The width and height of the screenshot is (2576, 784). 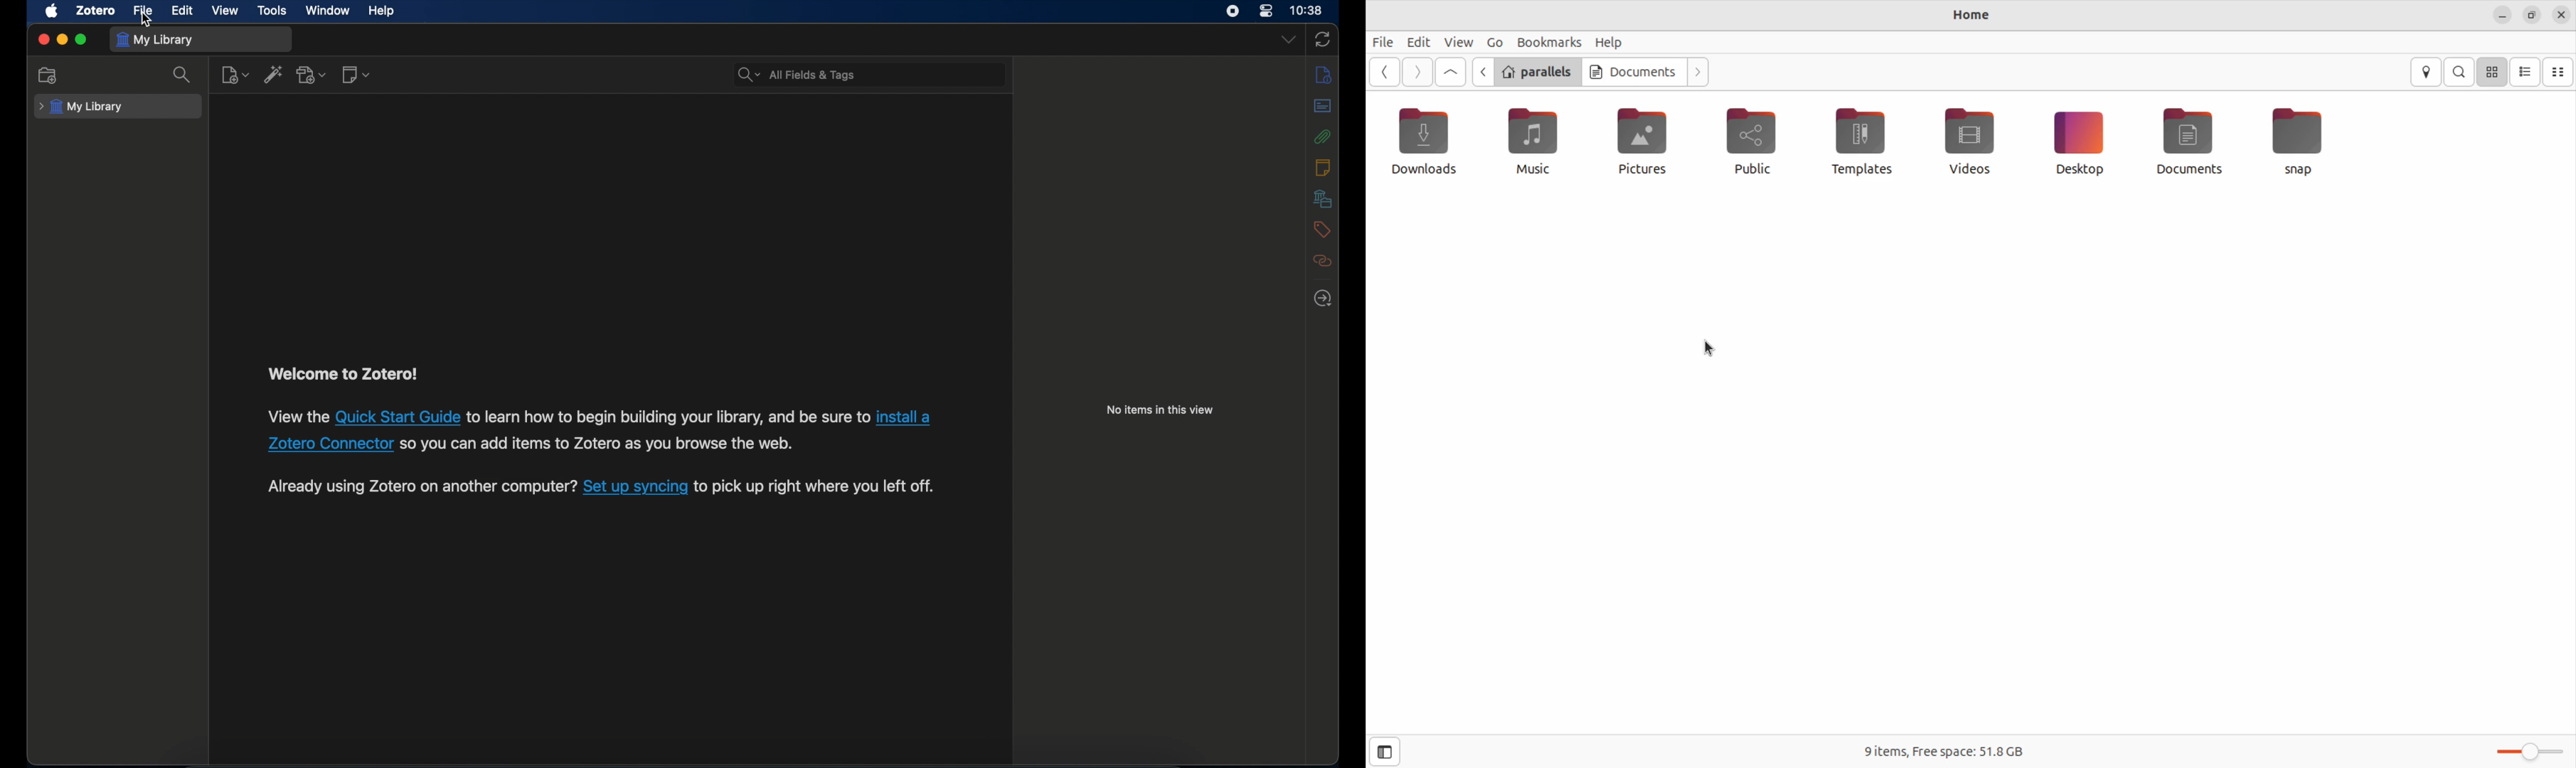 What do you see at coordinates (225, 11) in the screenshot?
I see `view` at bounding box center [225, 11].